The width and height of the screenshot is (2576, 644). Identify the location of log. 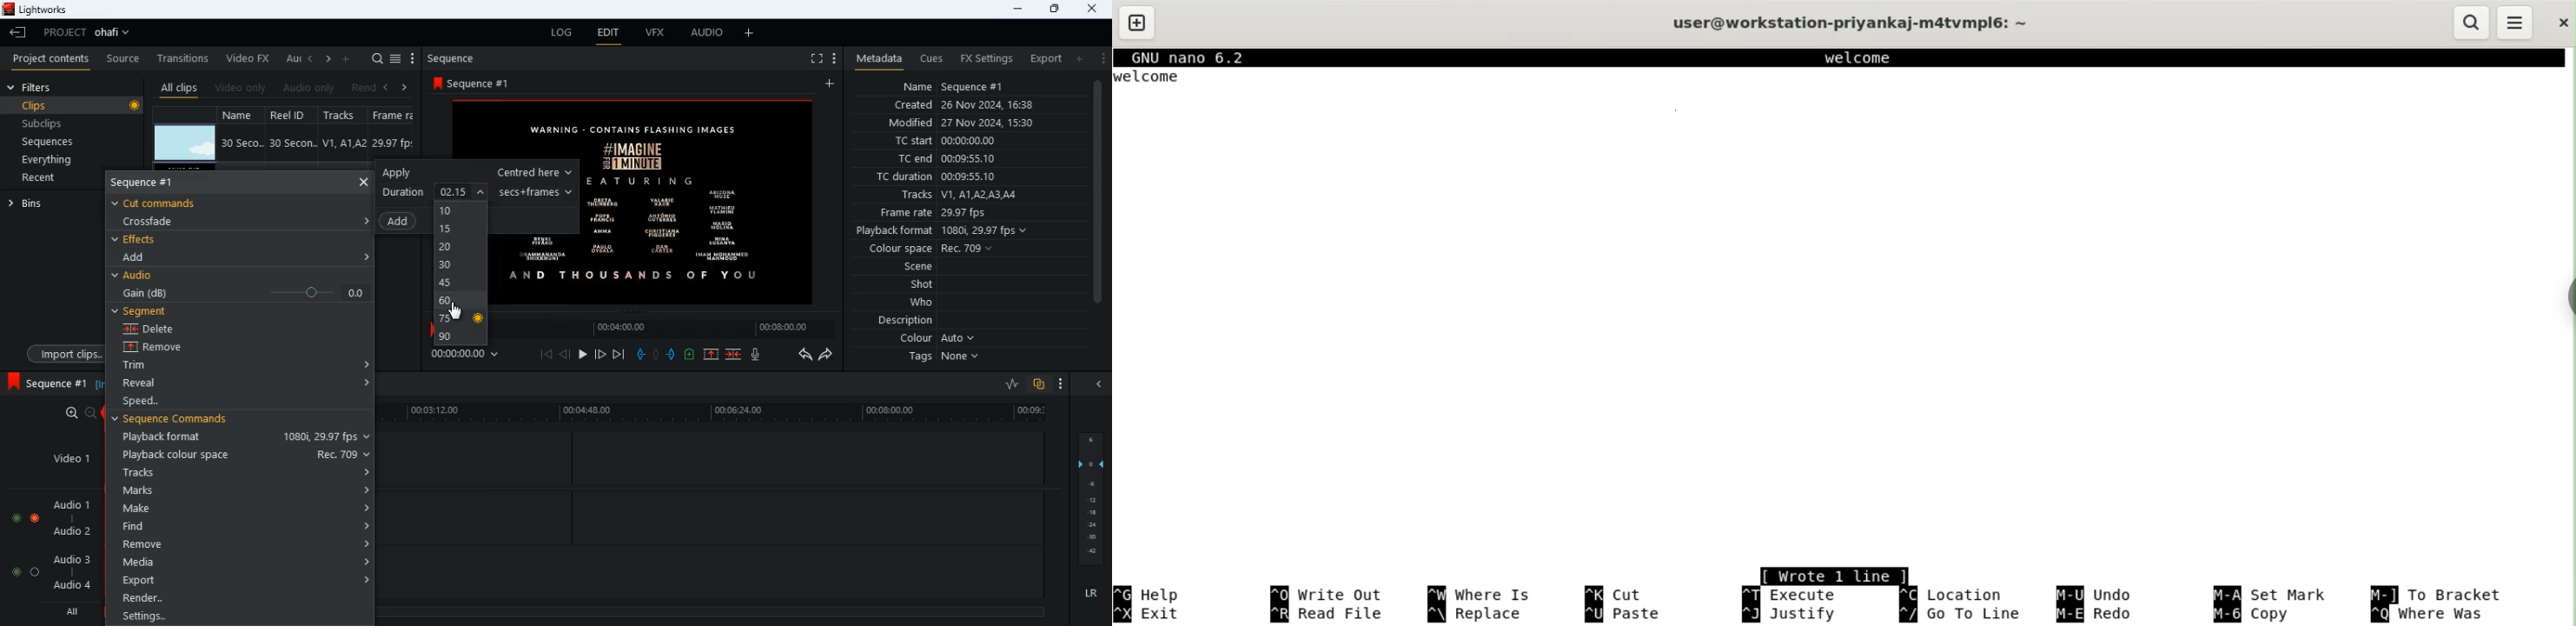
(558, 33).